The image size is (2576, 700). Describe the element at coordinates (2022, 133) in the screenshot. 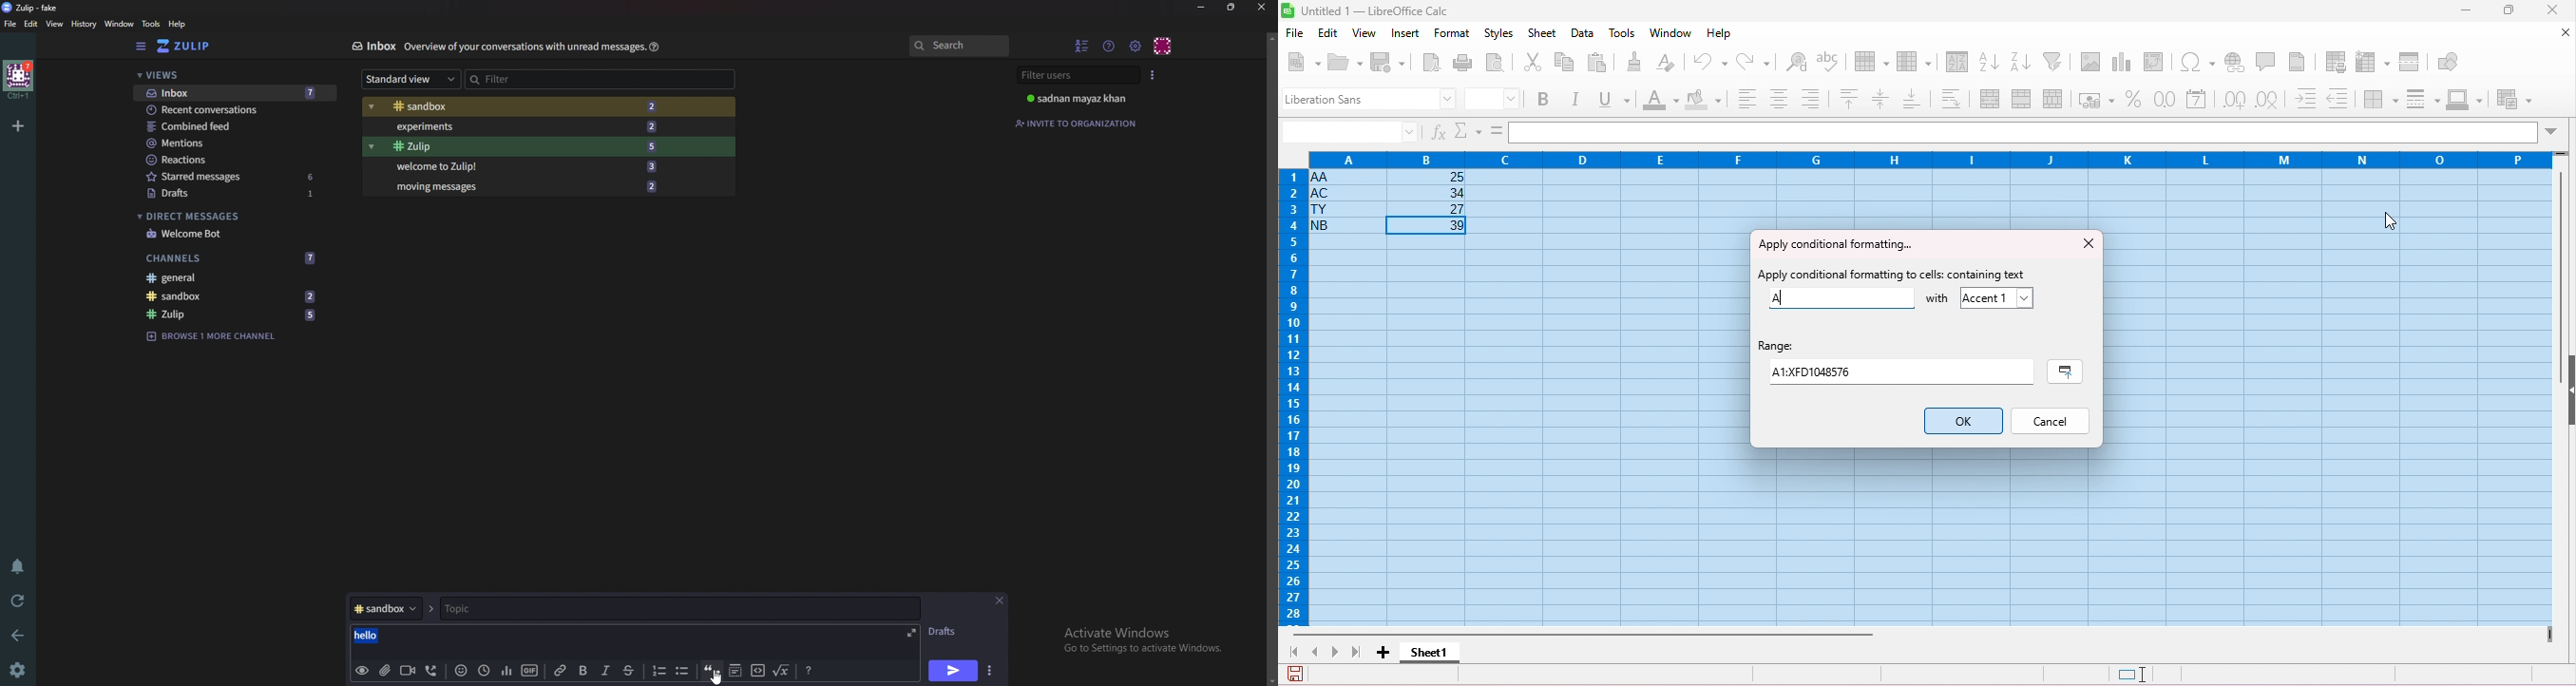

I see `formula bar` at that location.